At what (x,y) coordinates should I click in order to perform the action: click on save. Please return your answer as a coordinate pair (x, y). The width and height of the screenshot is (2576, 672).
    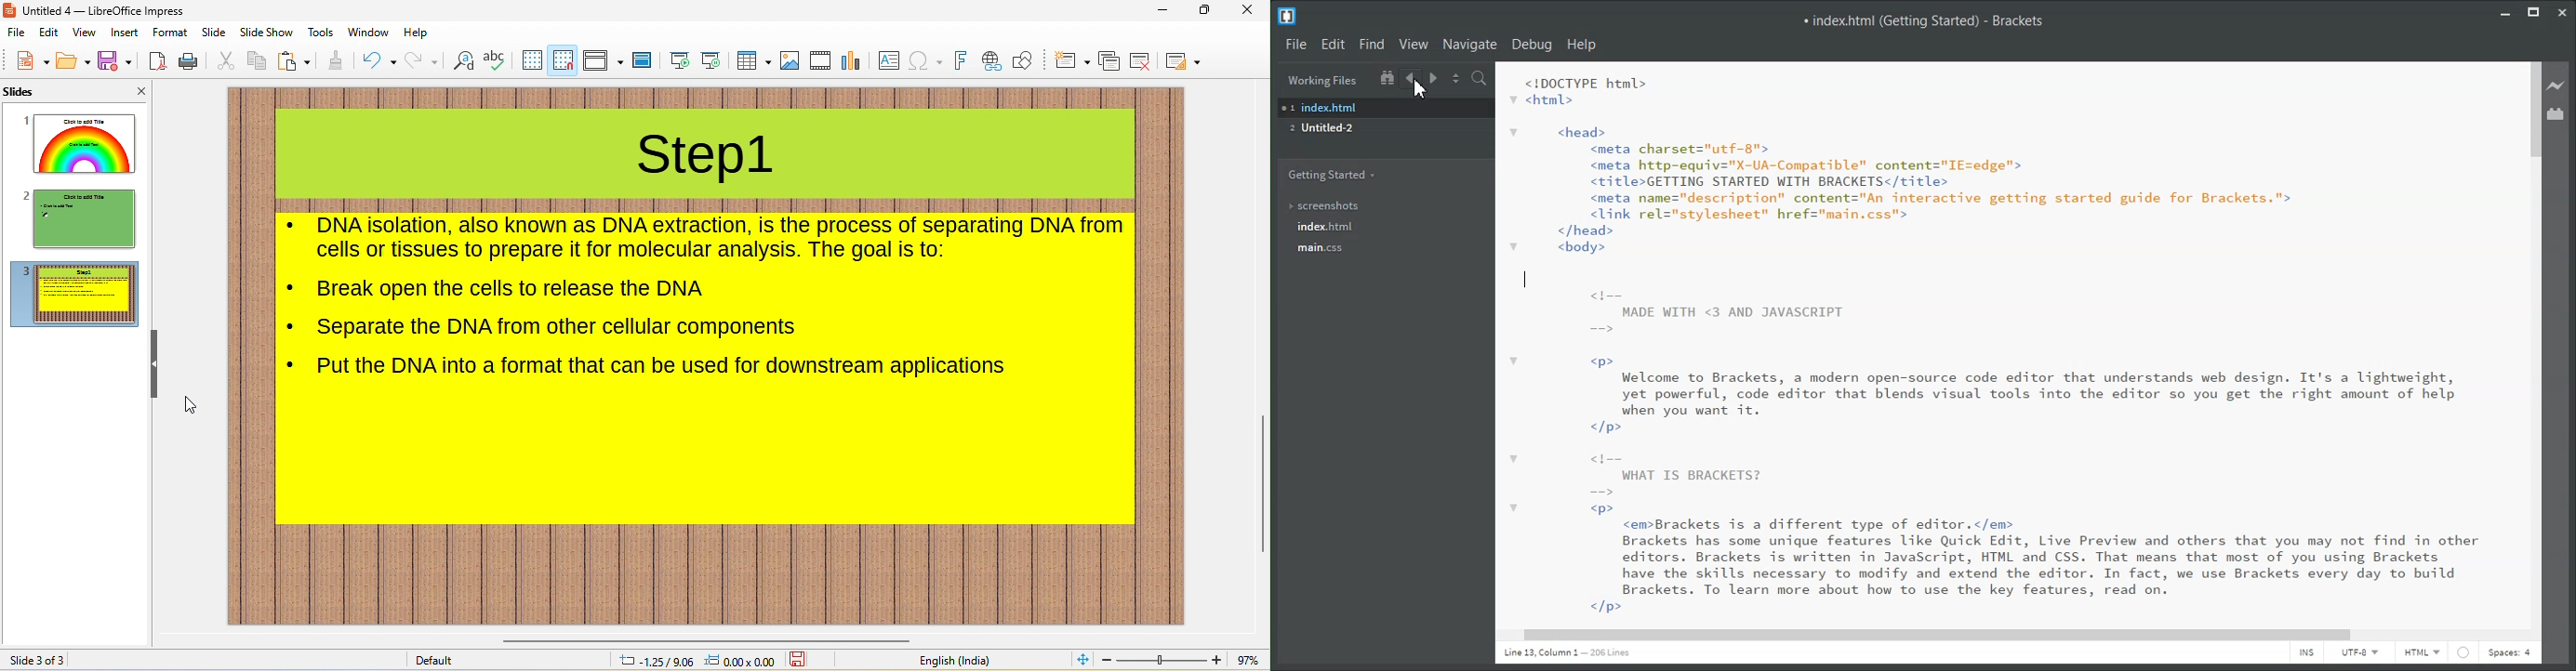
    Looking at the image, I should click on (801, 660).